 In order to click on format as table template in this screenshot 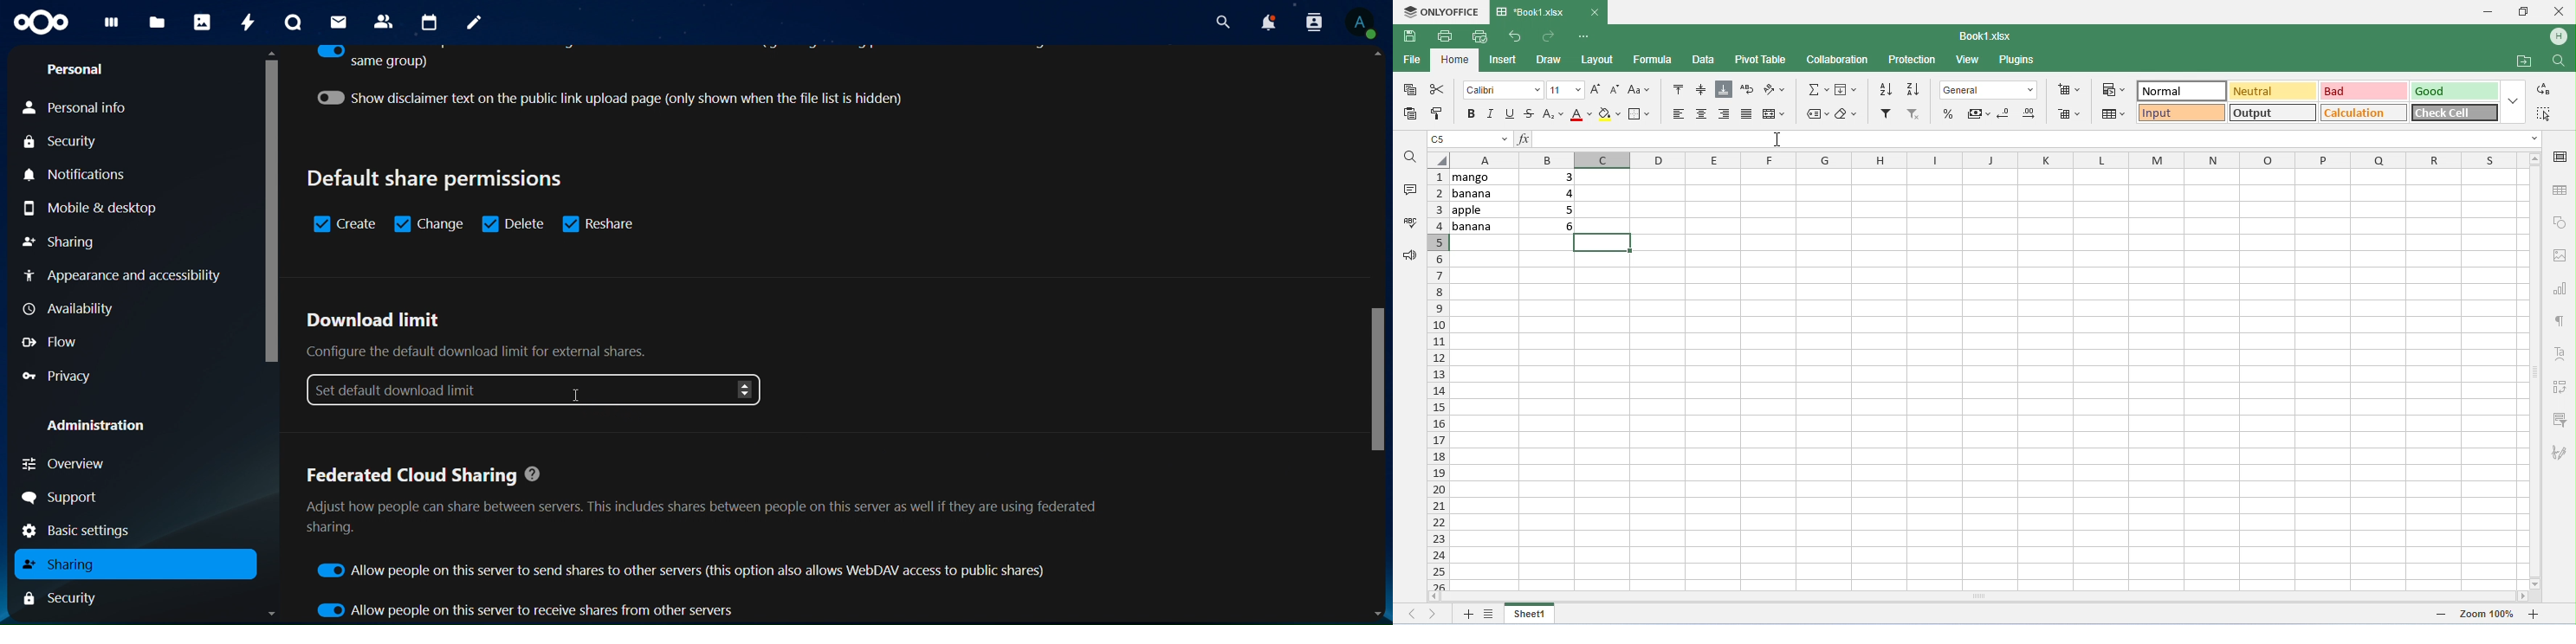, I will do `click(2113, 115)`.